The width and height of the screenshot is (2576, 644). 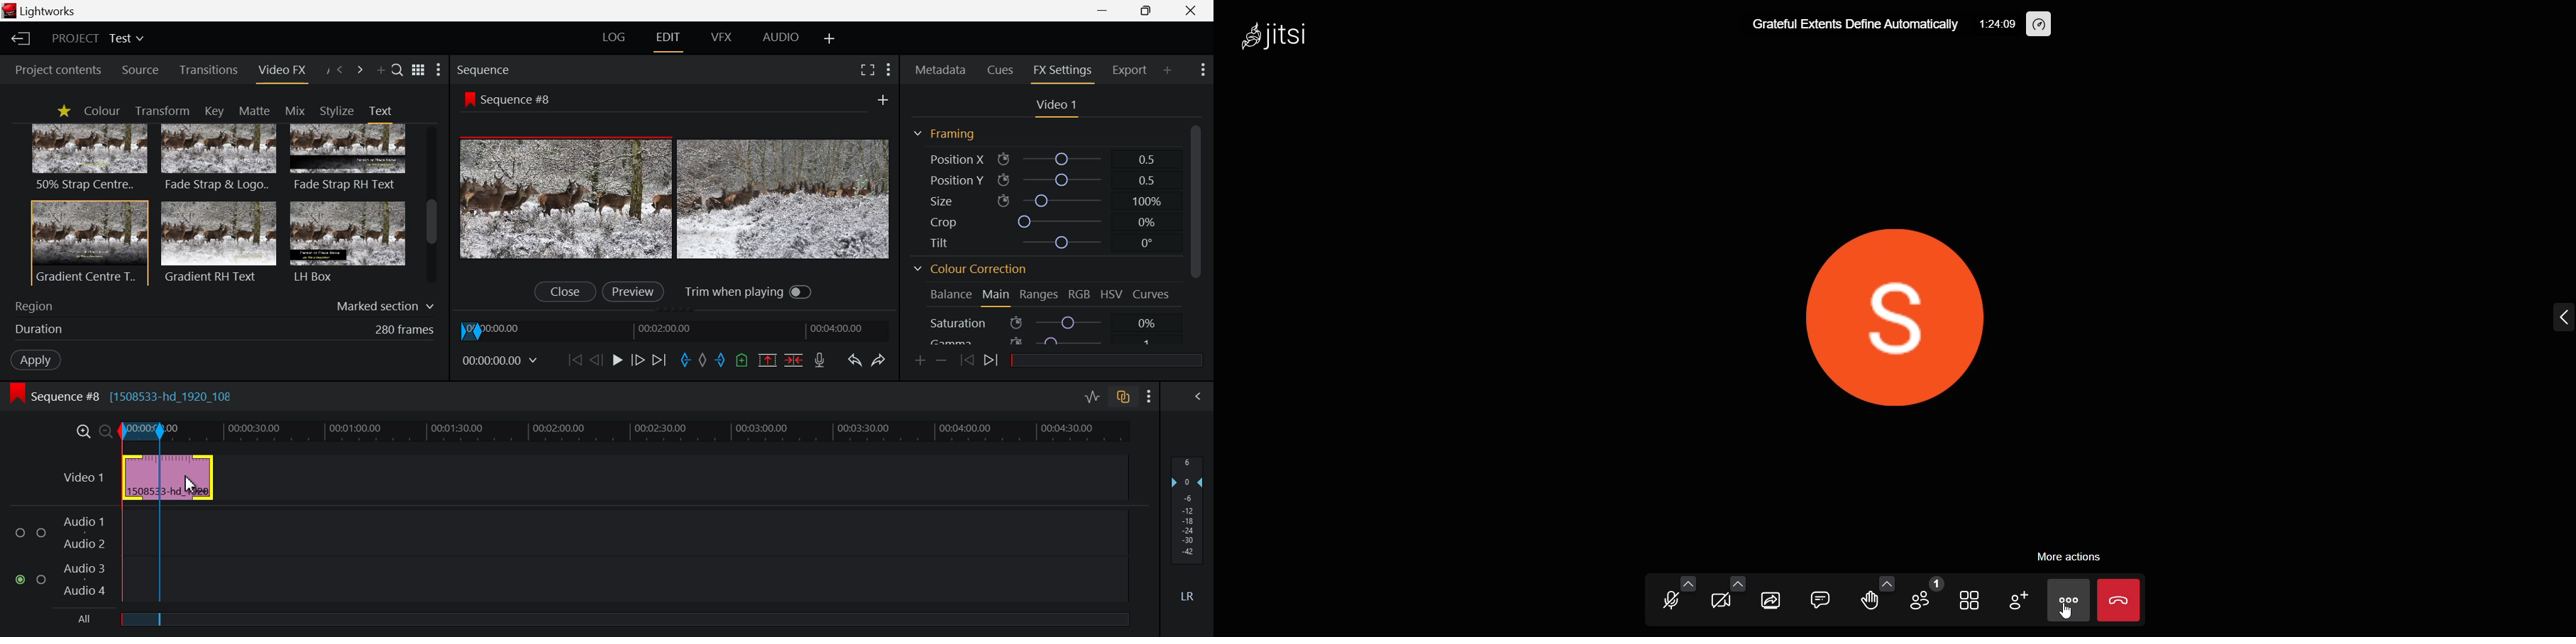 What do you see at coordinates (993, 361) in the screenshot?
I see `Next keyframe` at bounding box center [993, 361].